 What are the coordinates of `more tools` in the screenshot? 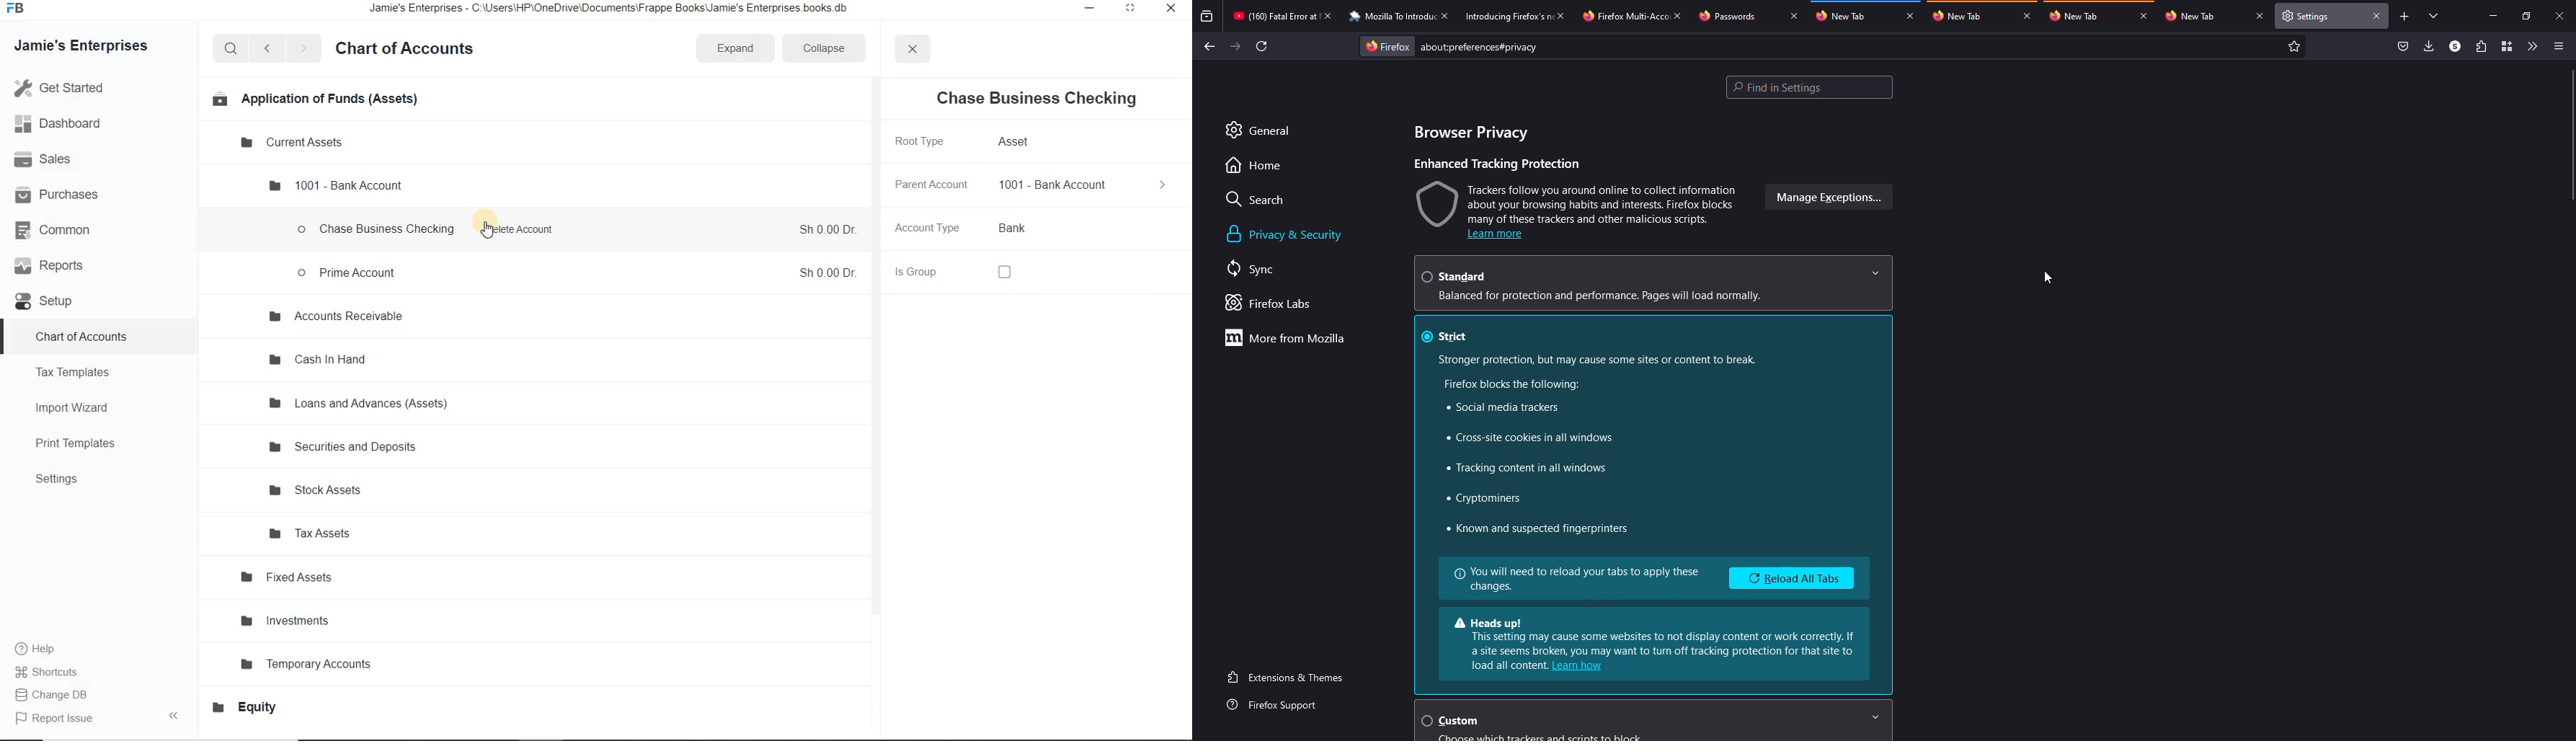 It's located at (2532, 46).